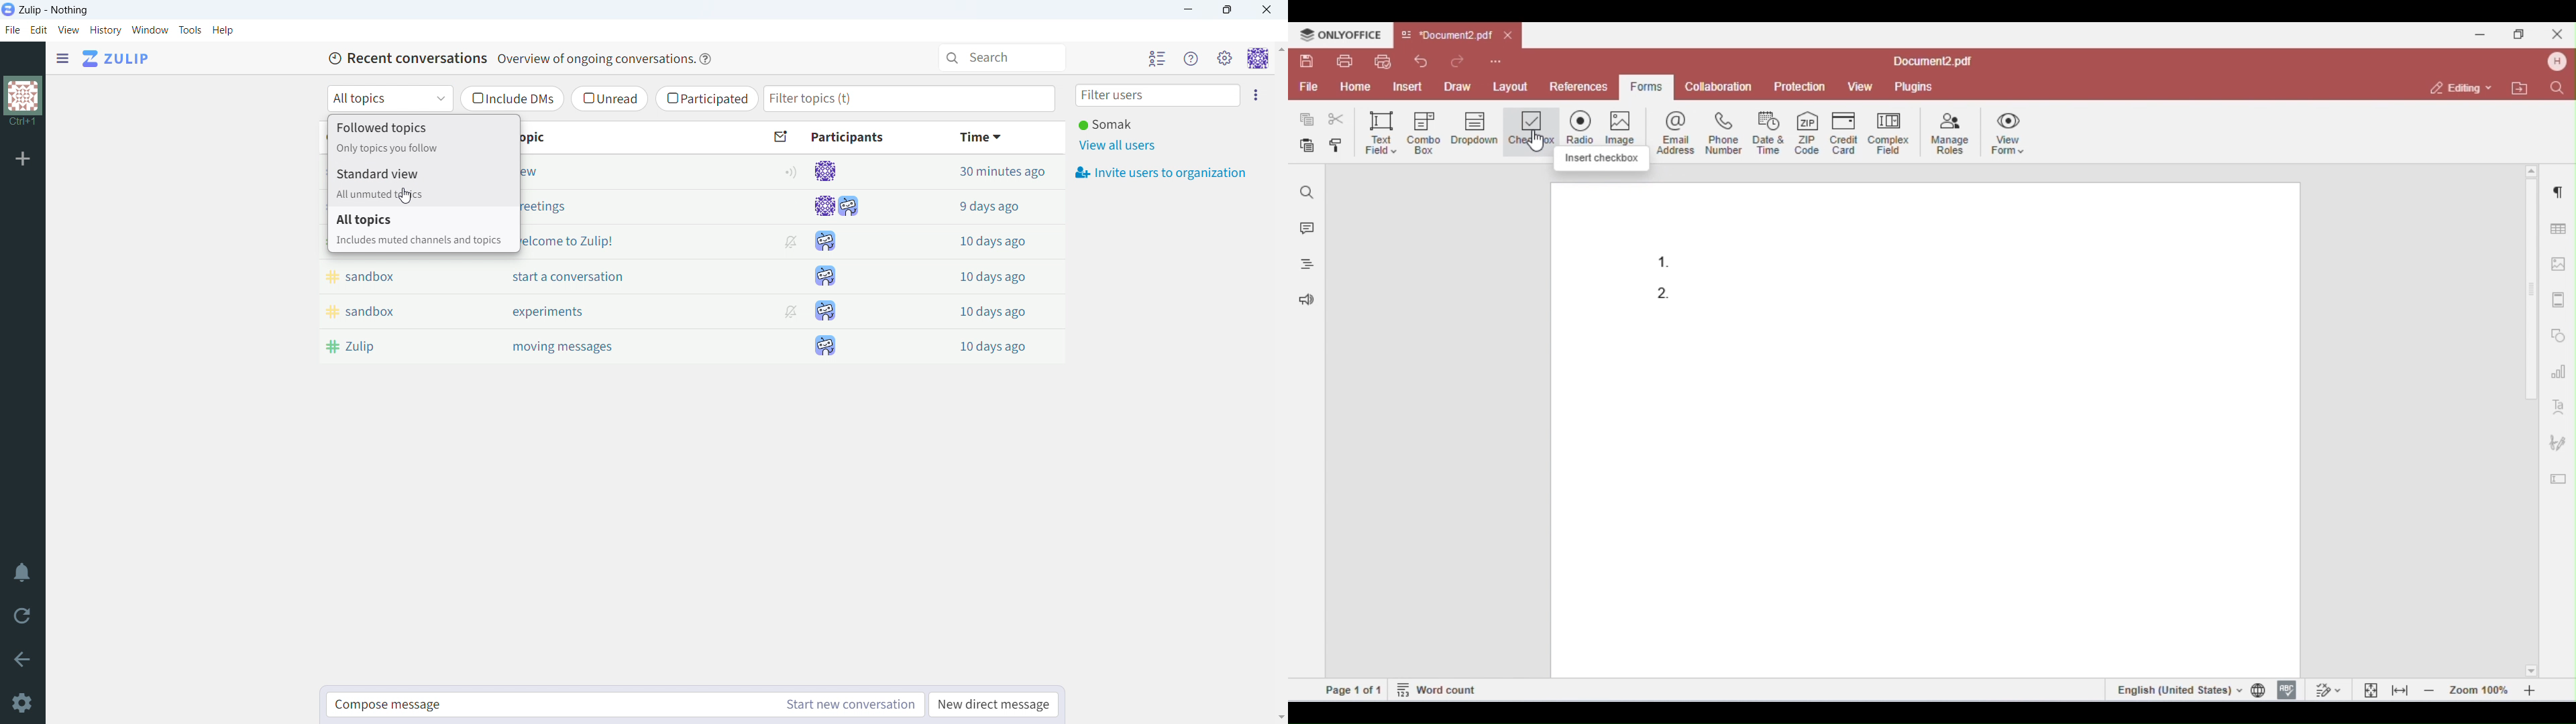  I want to click on 10 days ago, so click(994, 277).